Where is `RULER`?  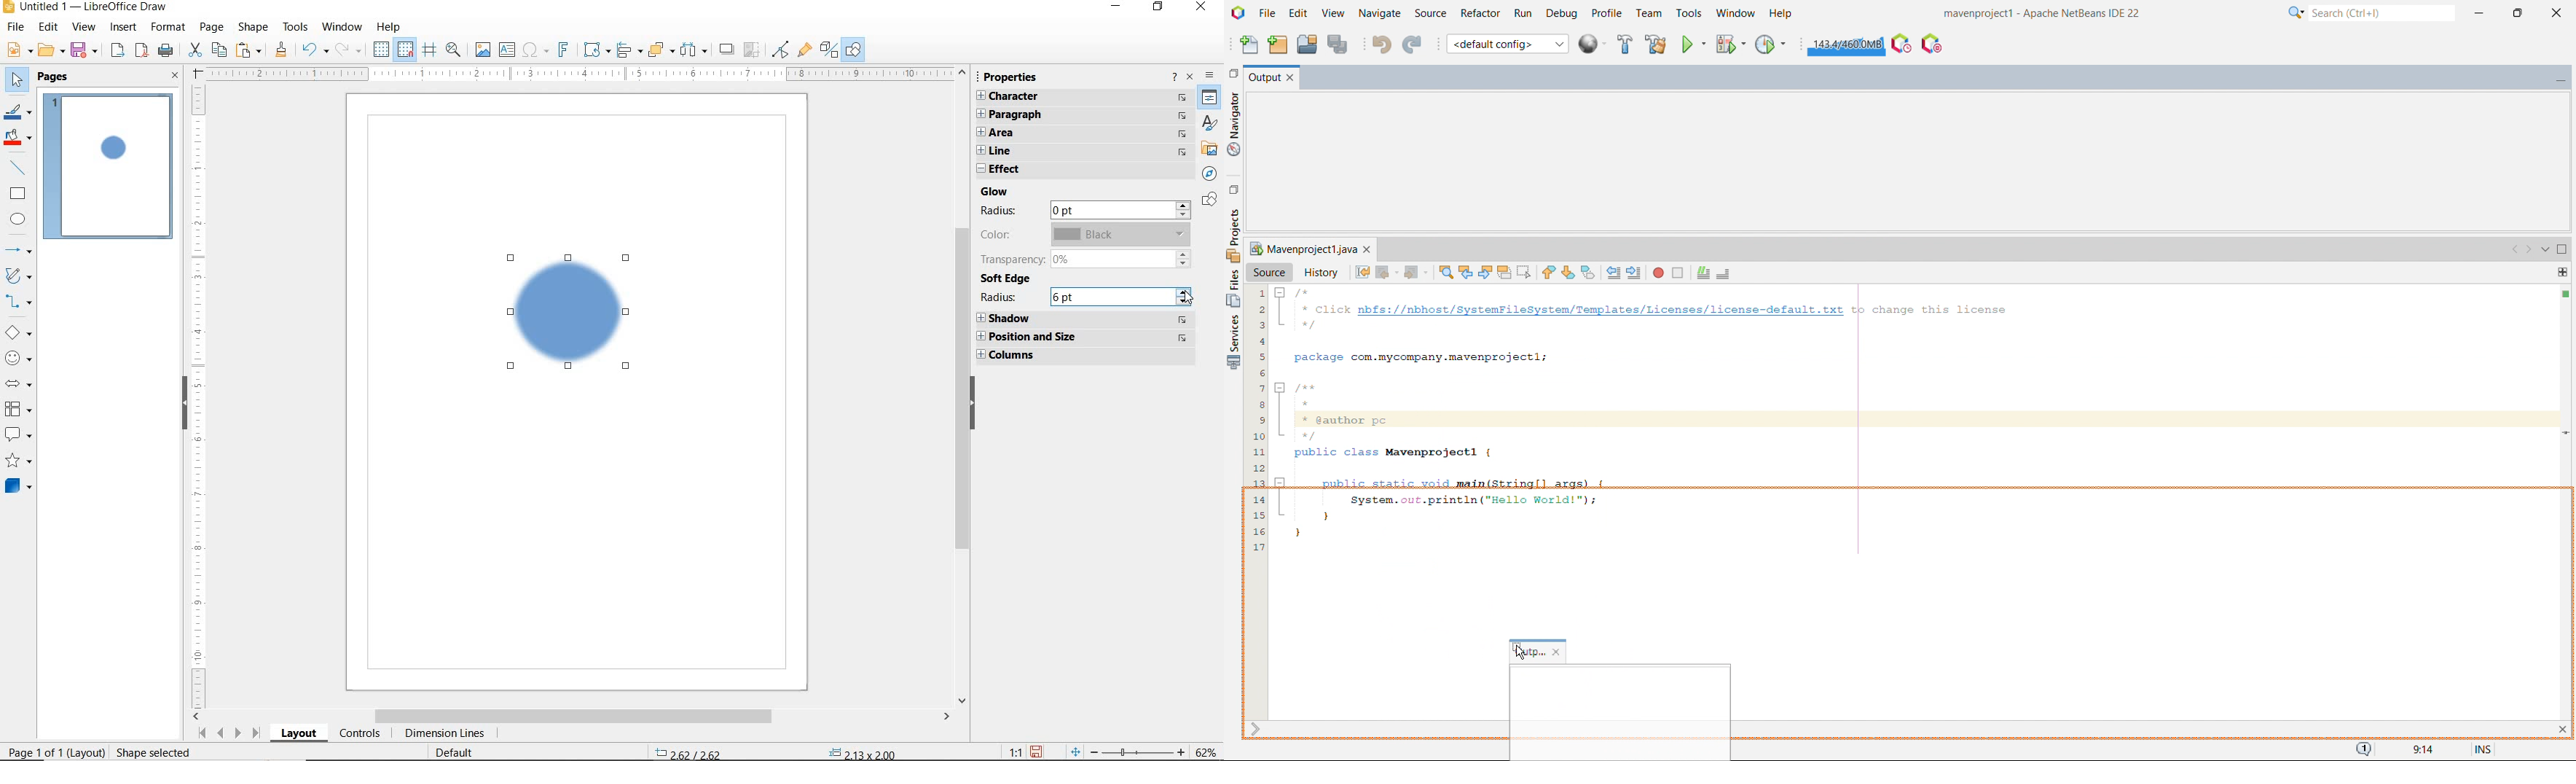
RULER is located at coordinates (584, 72).